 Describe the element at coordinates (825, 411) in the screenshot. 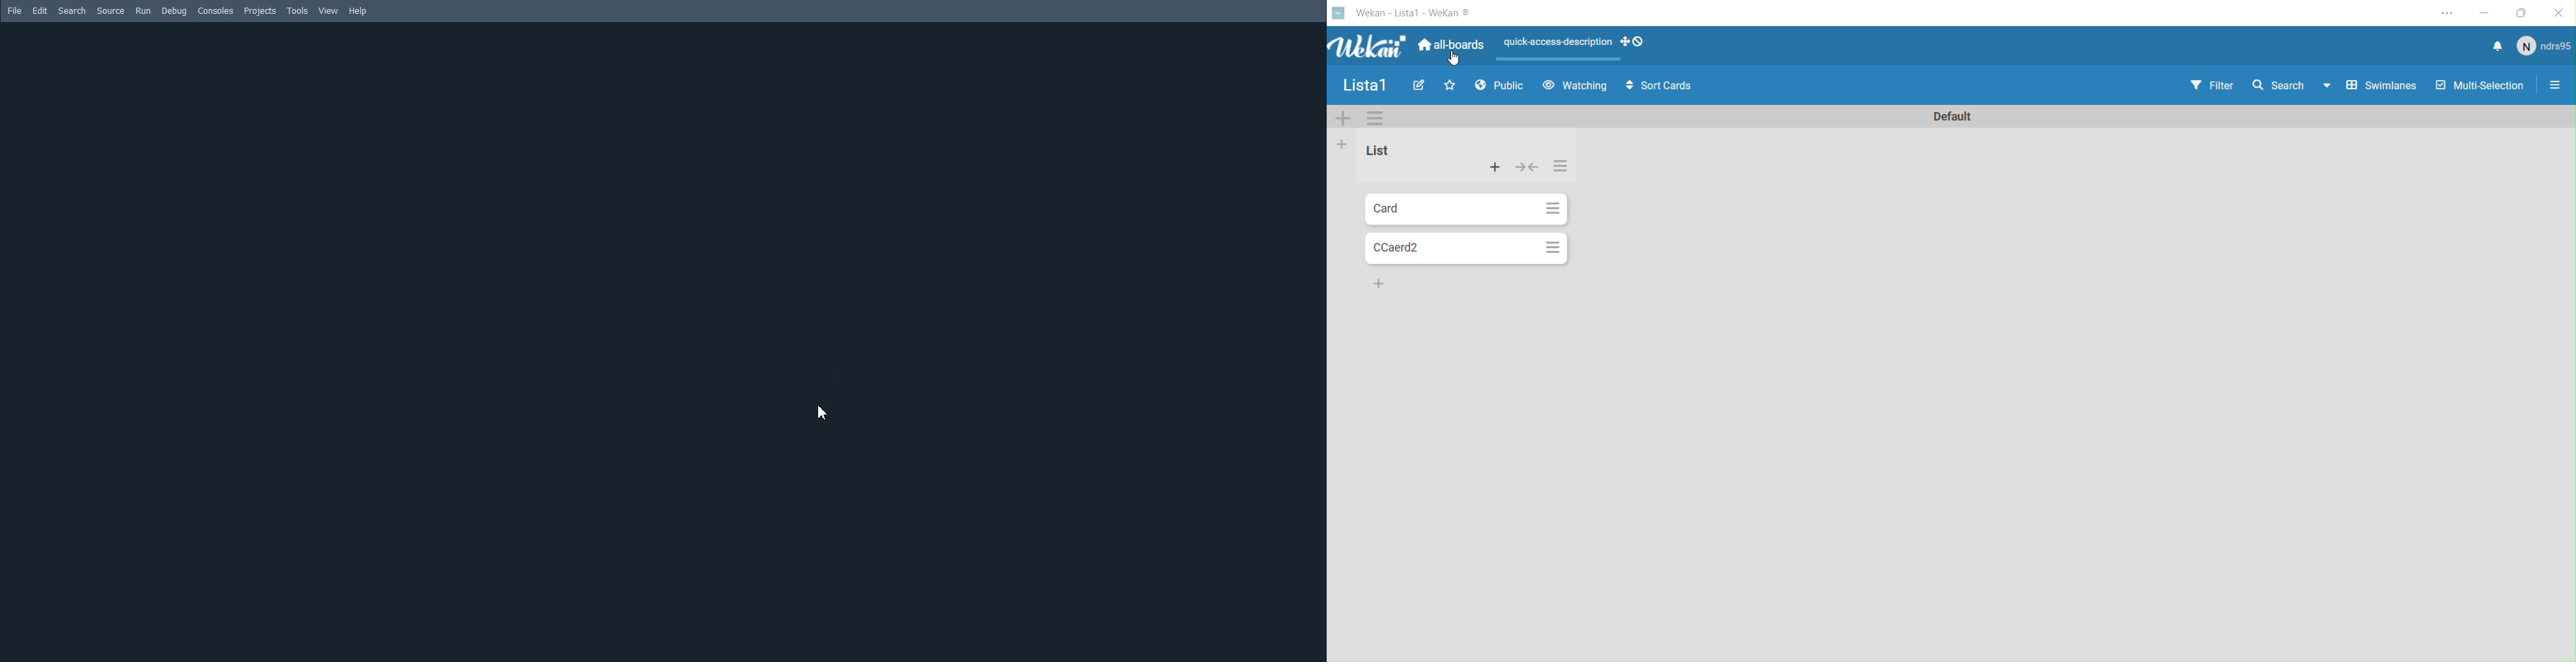

I see `Cursor` at that location.